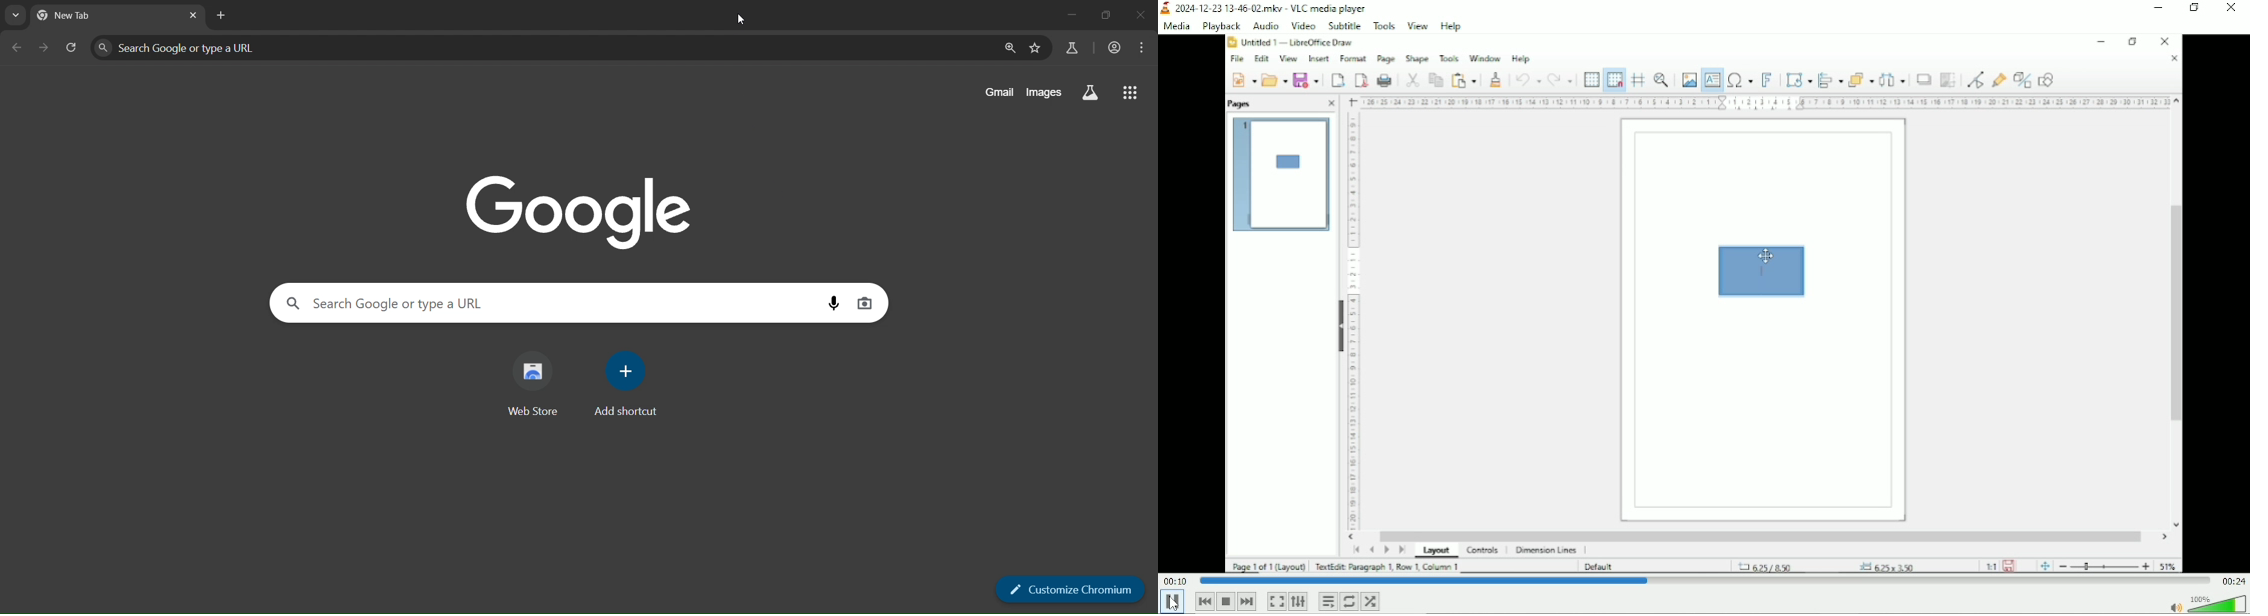 Image resolution: width=2268 pixels, height=616 pixels. I want to click on Video, so click(1303, 25).